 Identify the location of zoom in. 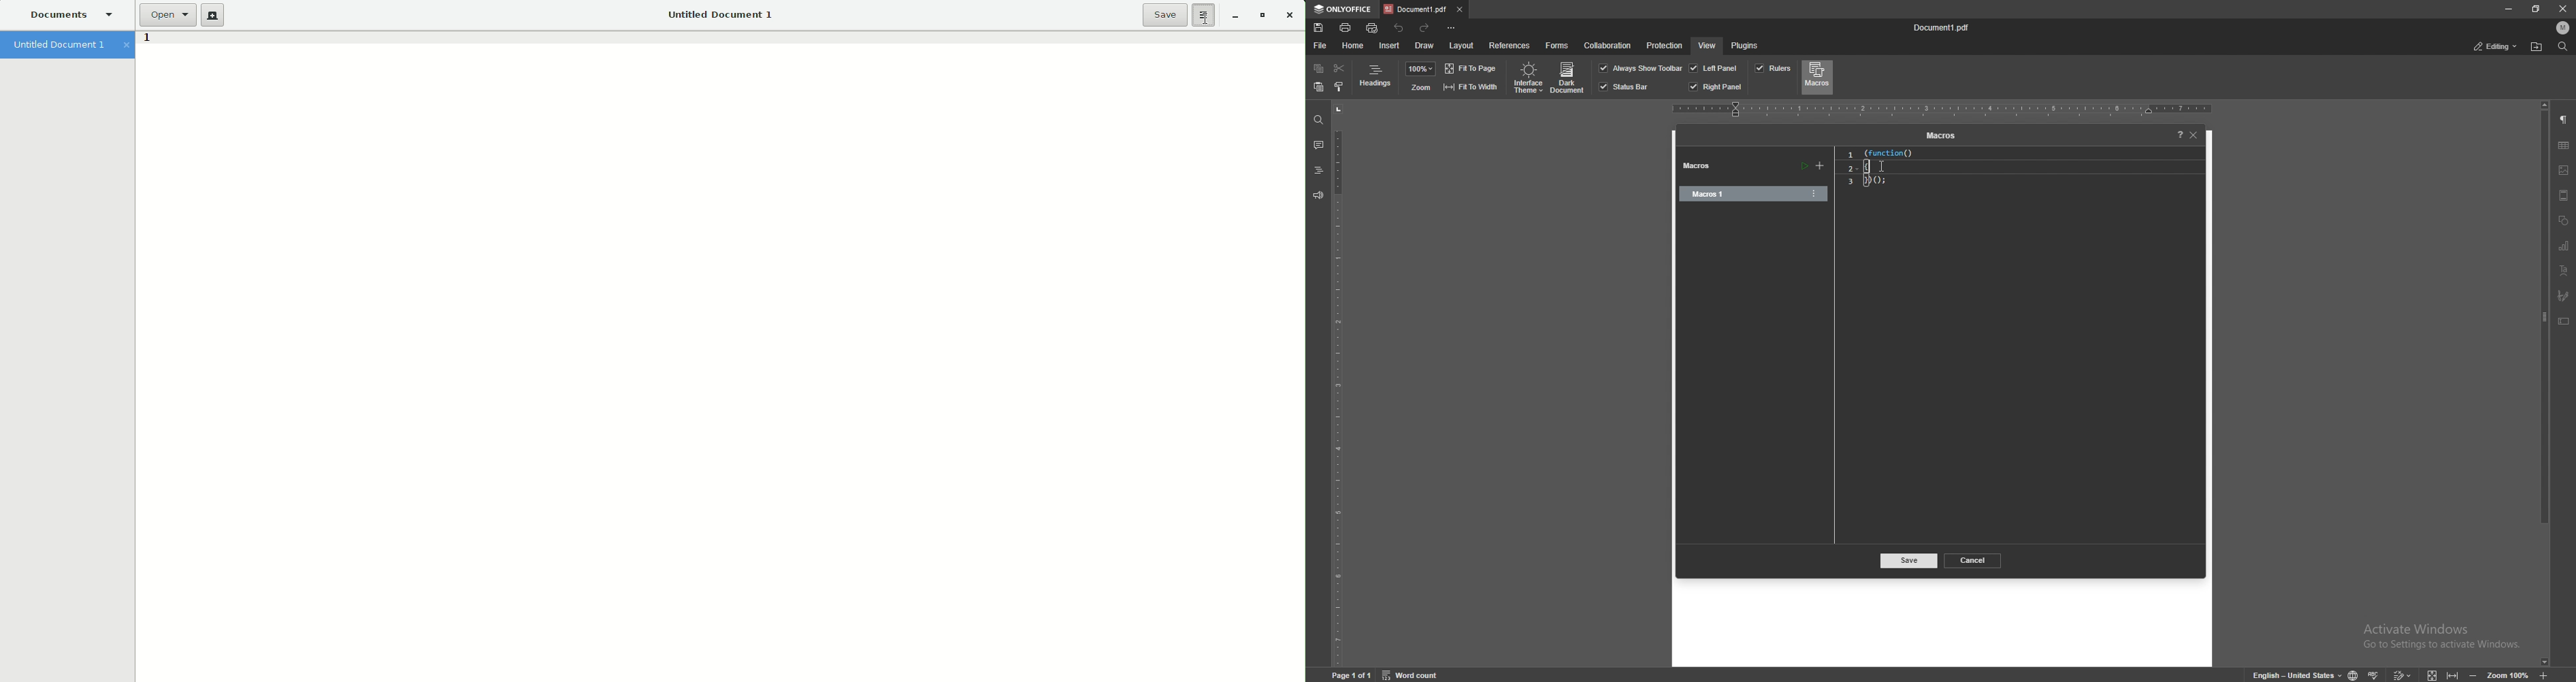
(2545, 676).